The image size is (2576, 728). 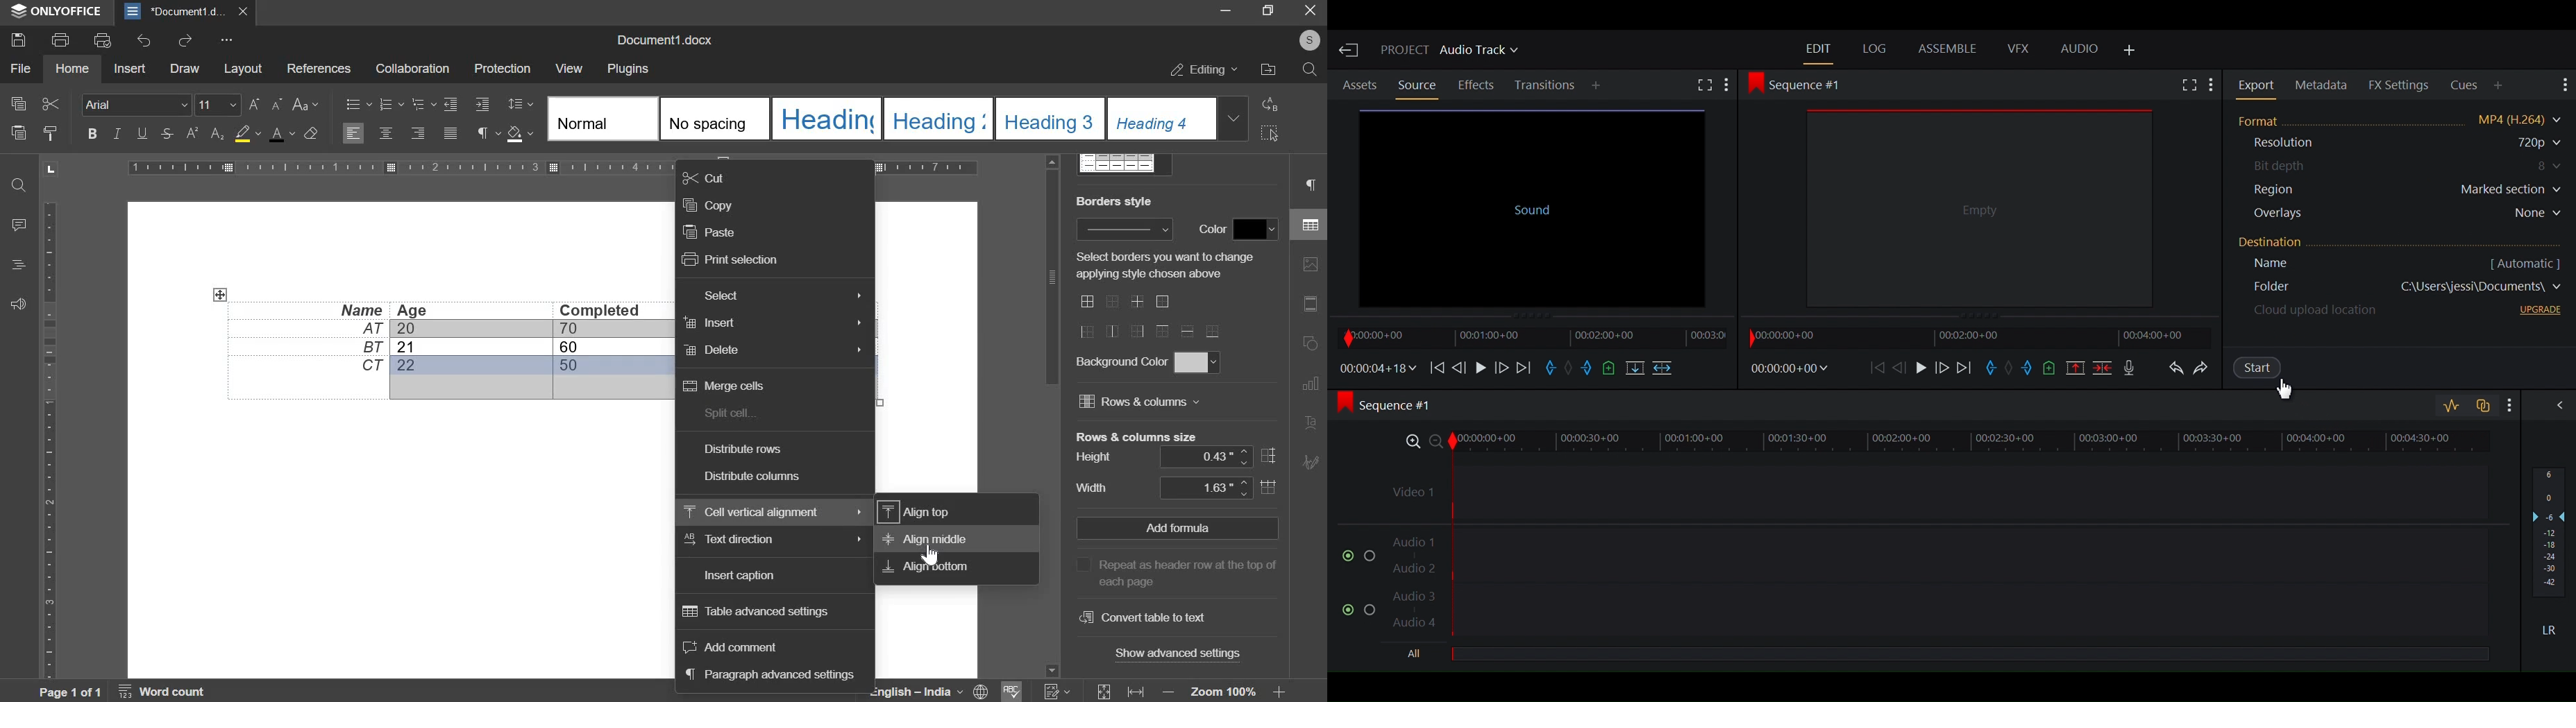 I want to click on copy style, so click(x=51, y=132).